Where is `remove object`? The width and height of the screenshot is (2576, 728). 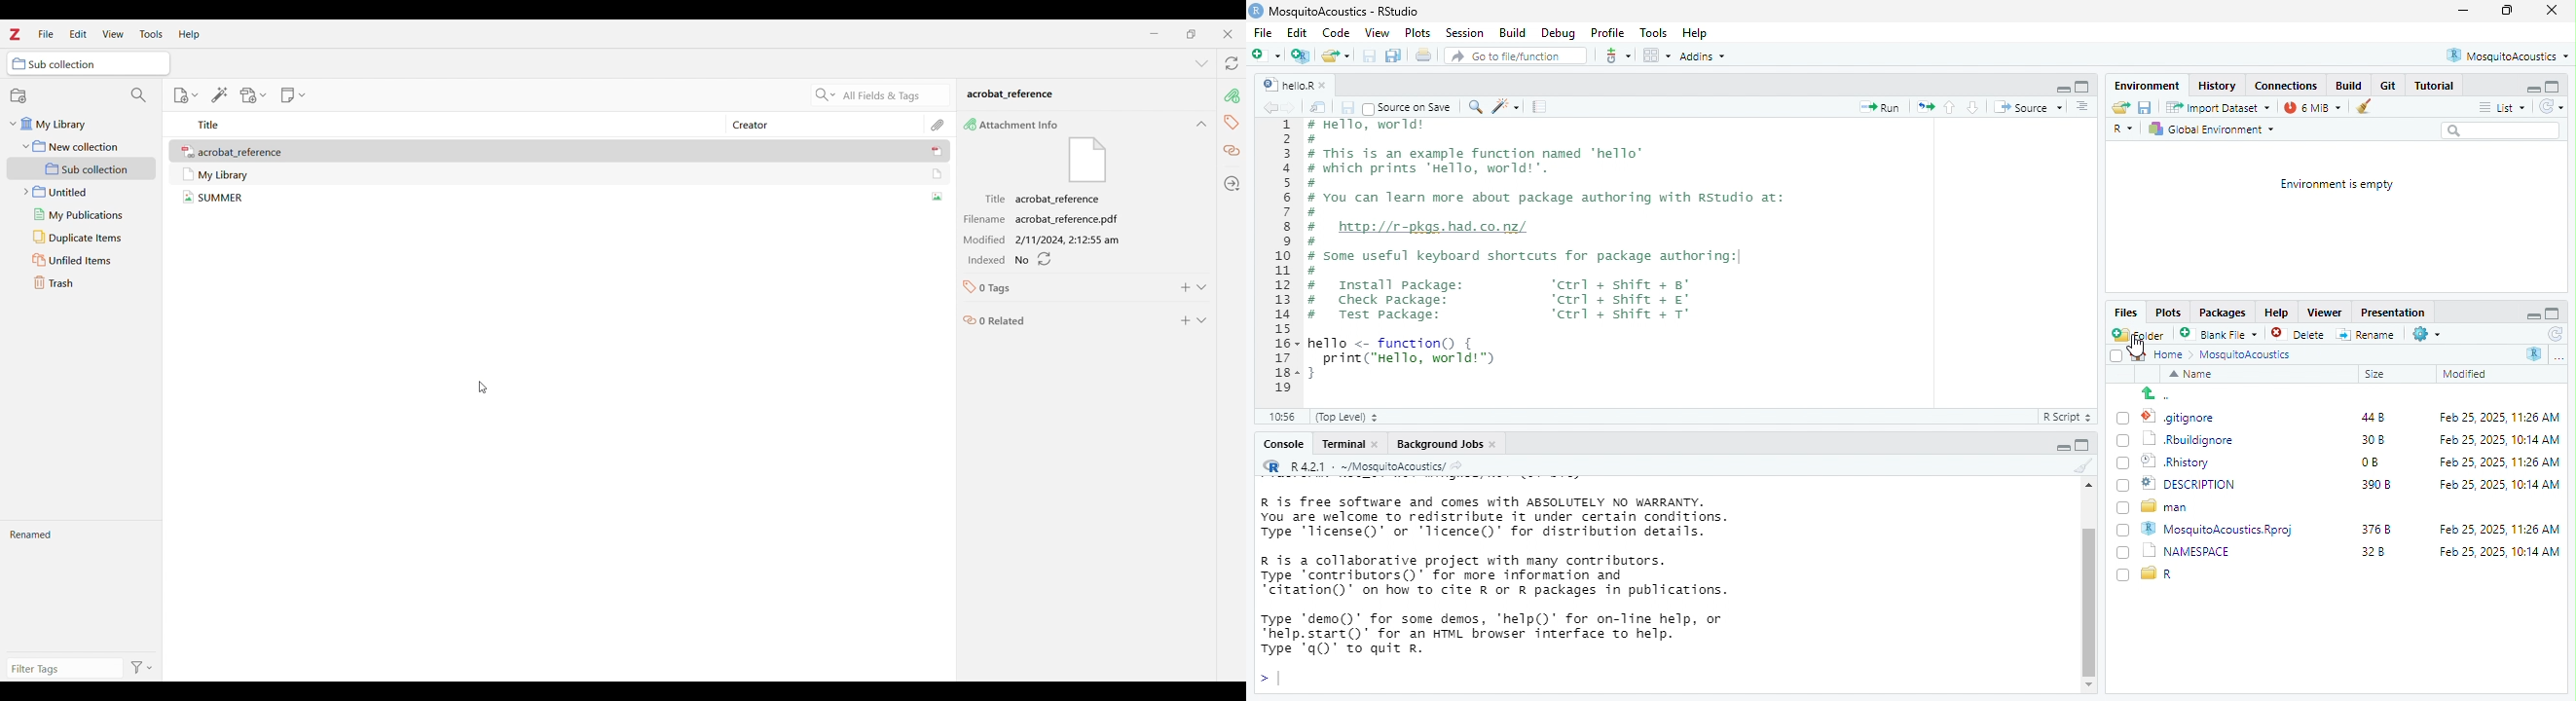
remove object is located at coordinates (2372, 107).